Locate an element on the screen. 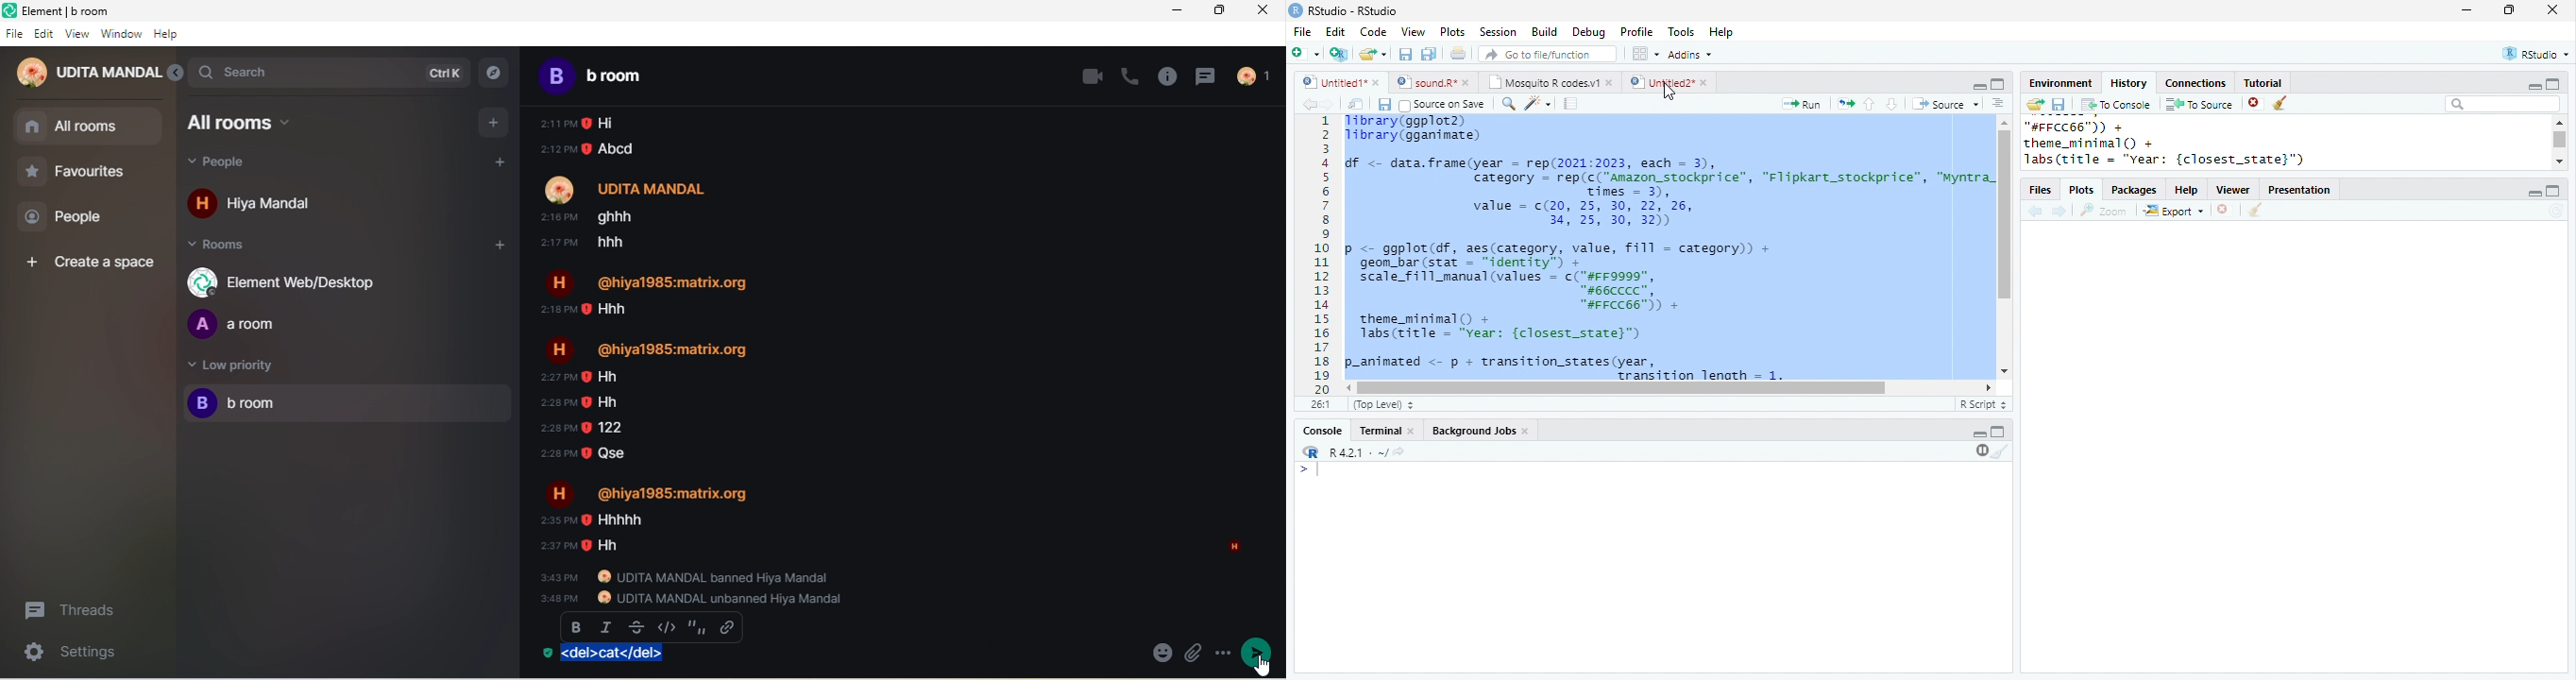 The width and height of the screenshot is (2576, 700). scroll up is located at coordinates (2560, 122).